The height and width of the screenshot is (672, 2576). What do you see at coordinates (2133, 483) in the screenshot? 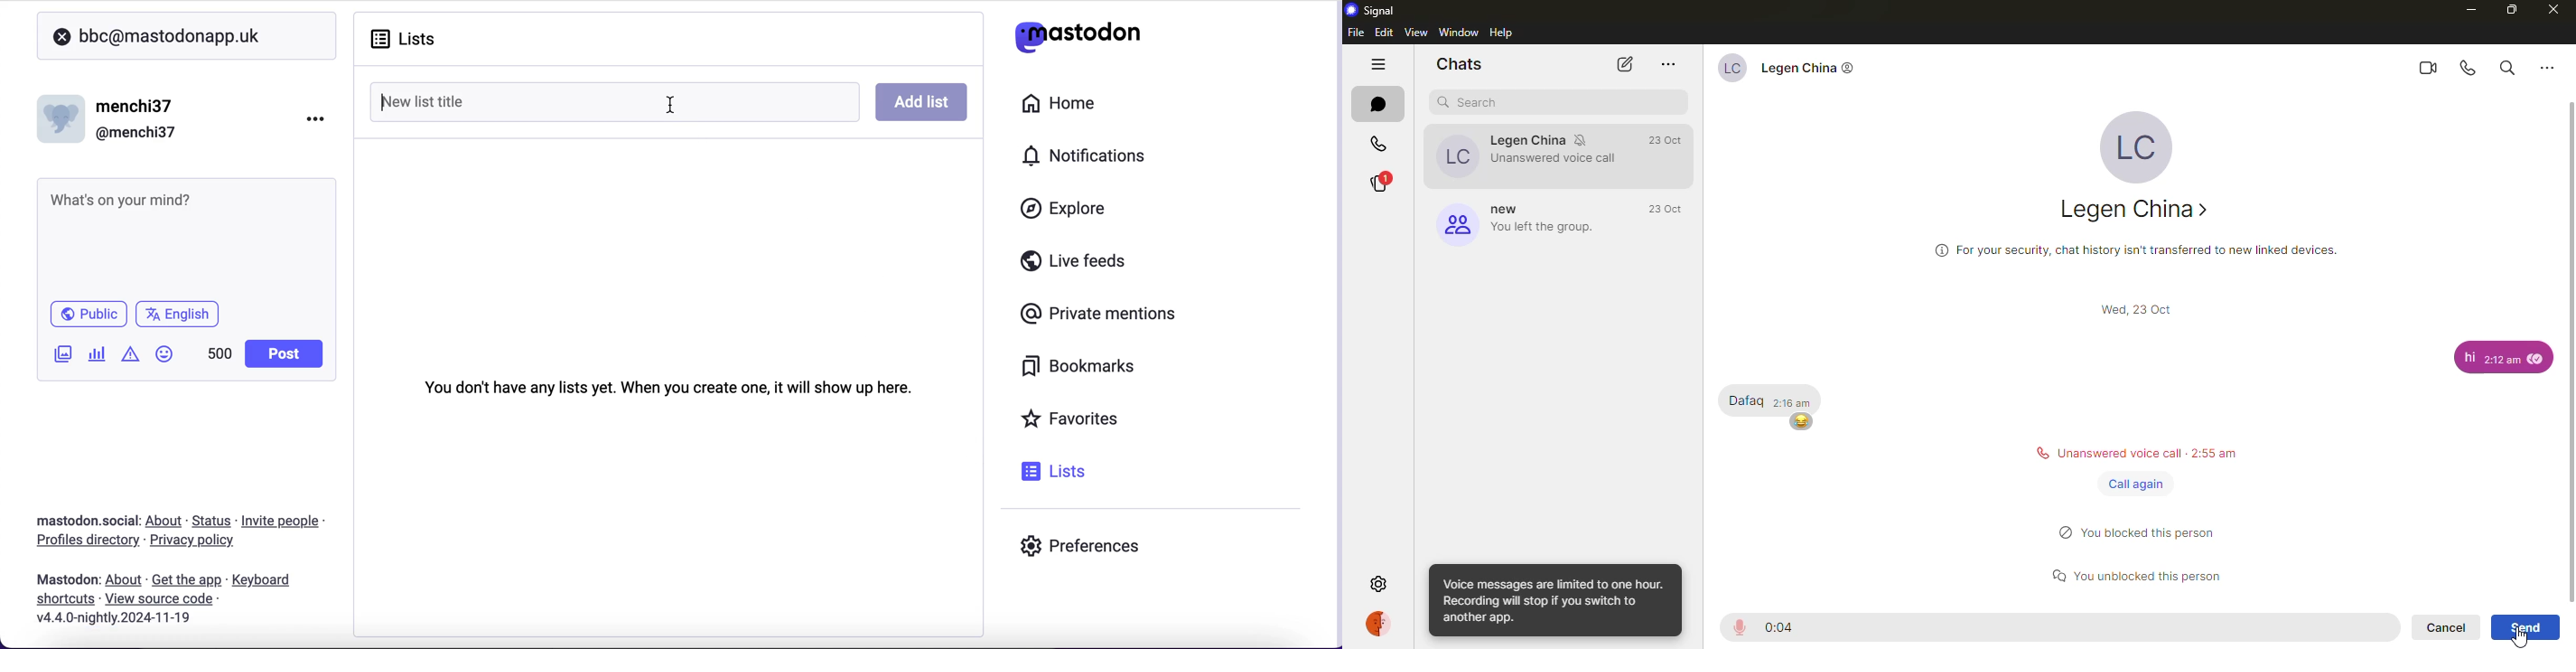
I see `call again` at bounding box center [2133, 483].